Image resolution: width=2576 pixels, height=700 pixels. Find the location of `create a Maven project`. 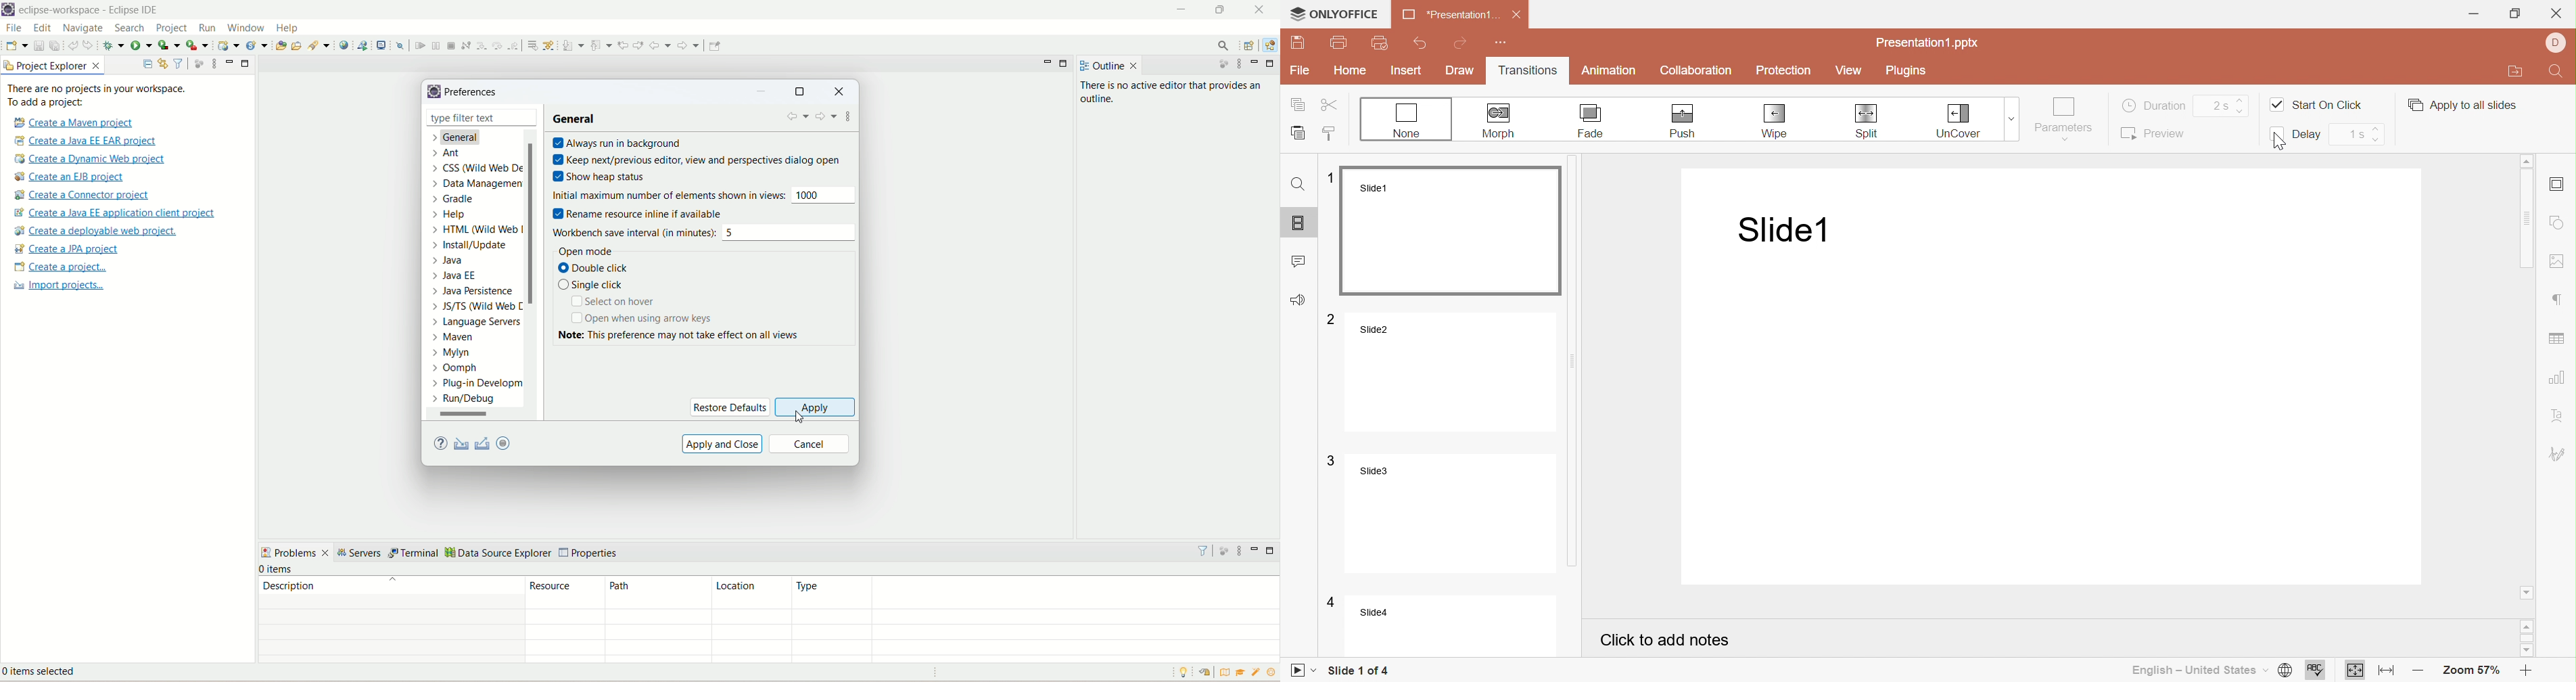

create a Maven project is located at coordinates (71, 122).